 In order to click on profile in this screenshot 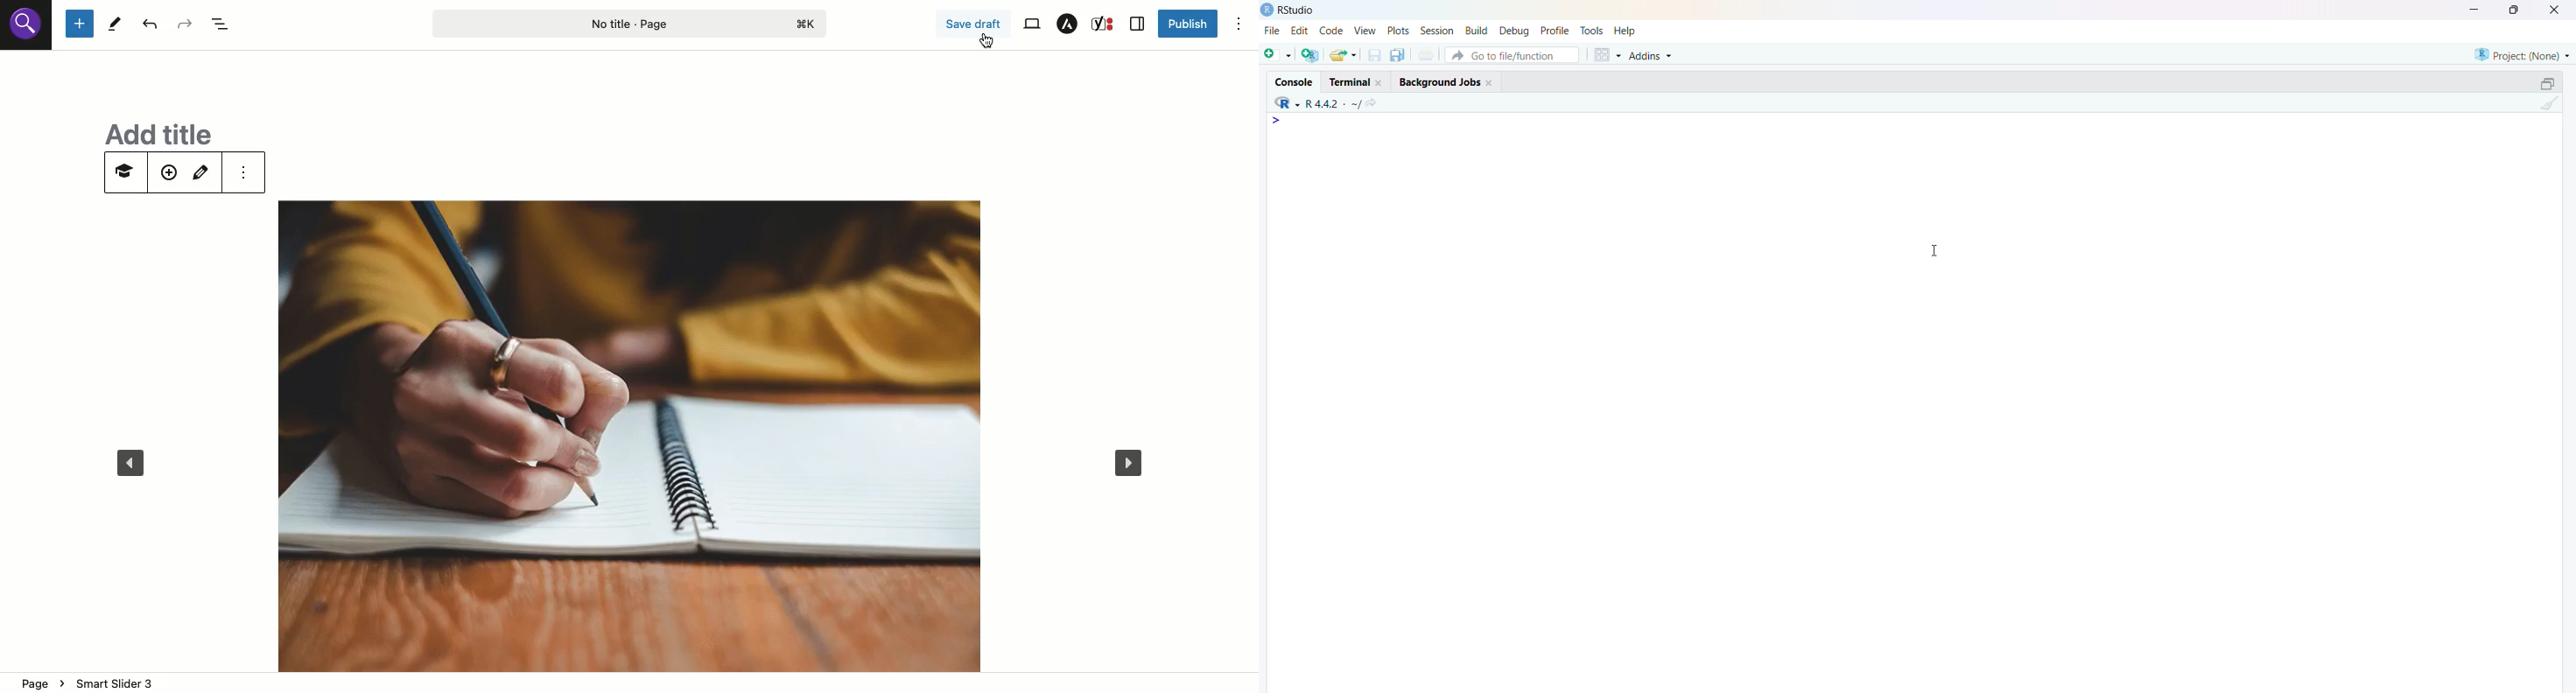, I will do `click(1557, 31)`.